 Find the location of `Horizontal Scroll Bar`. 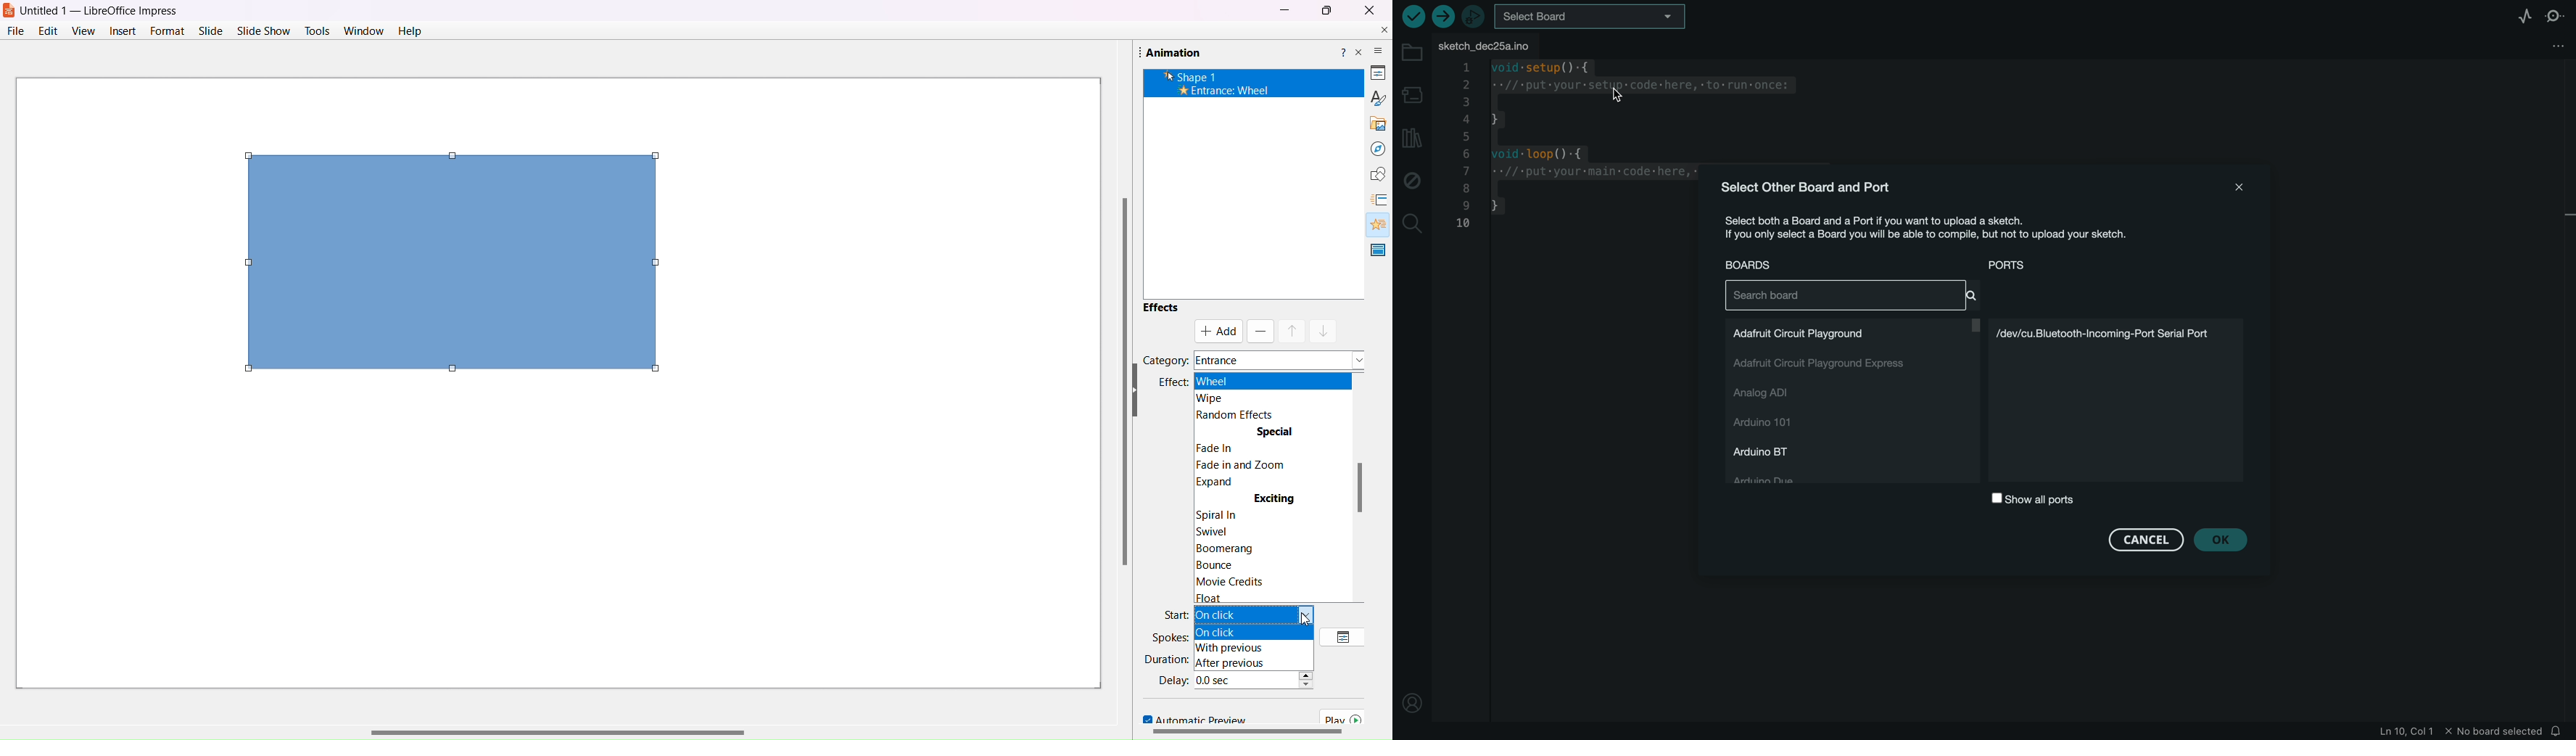

Horizontal Scroll Bar is located at coordinates (603, 728).